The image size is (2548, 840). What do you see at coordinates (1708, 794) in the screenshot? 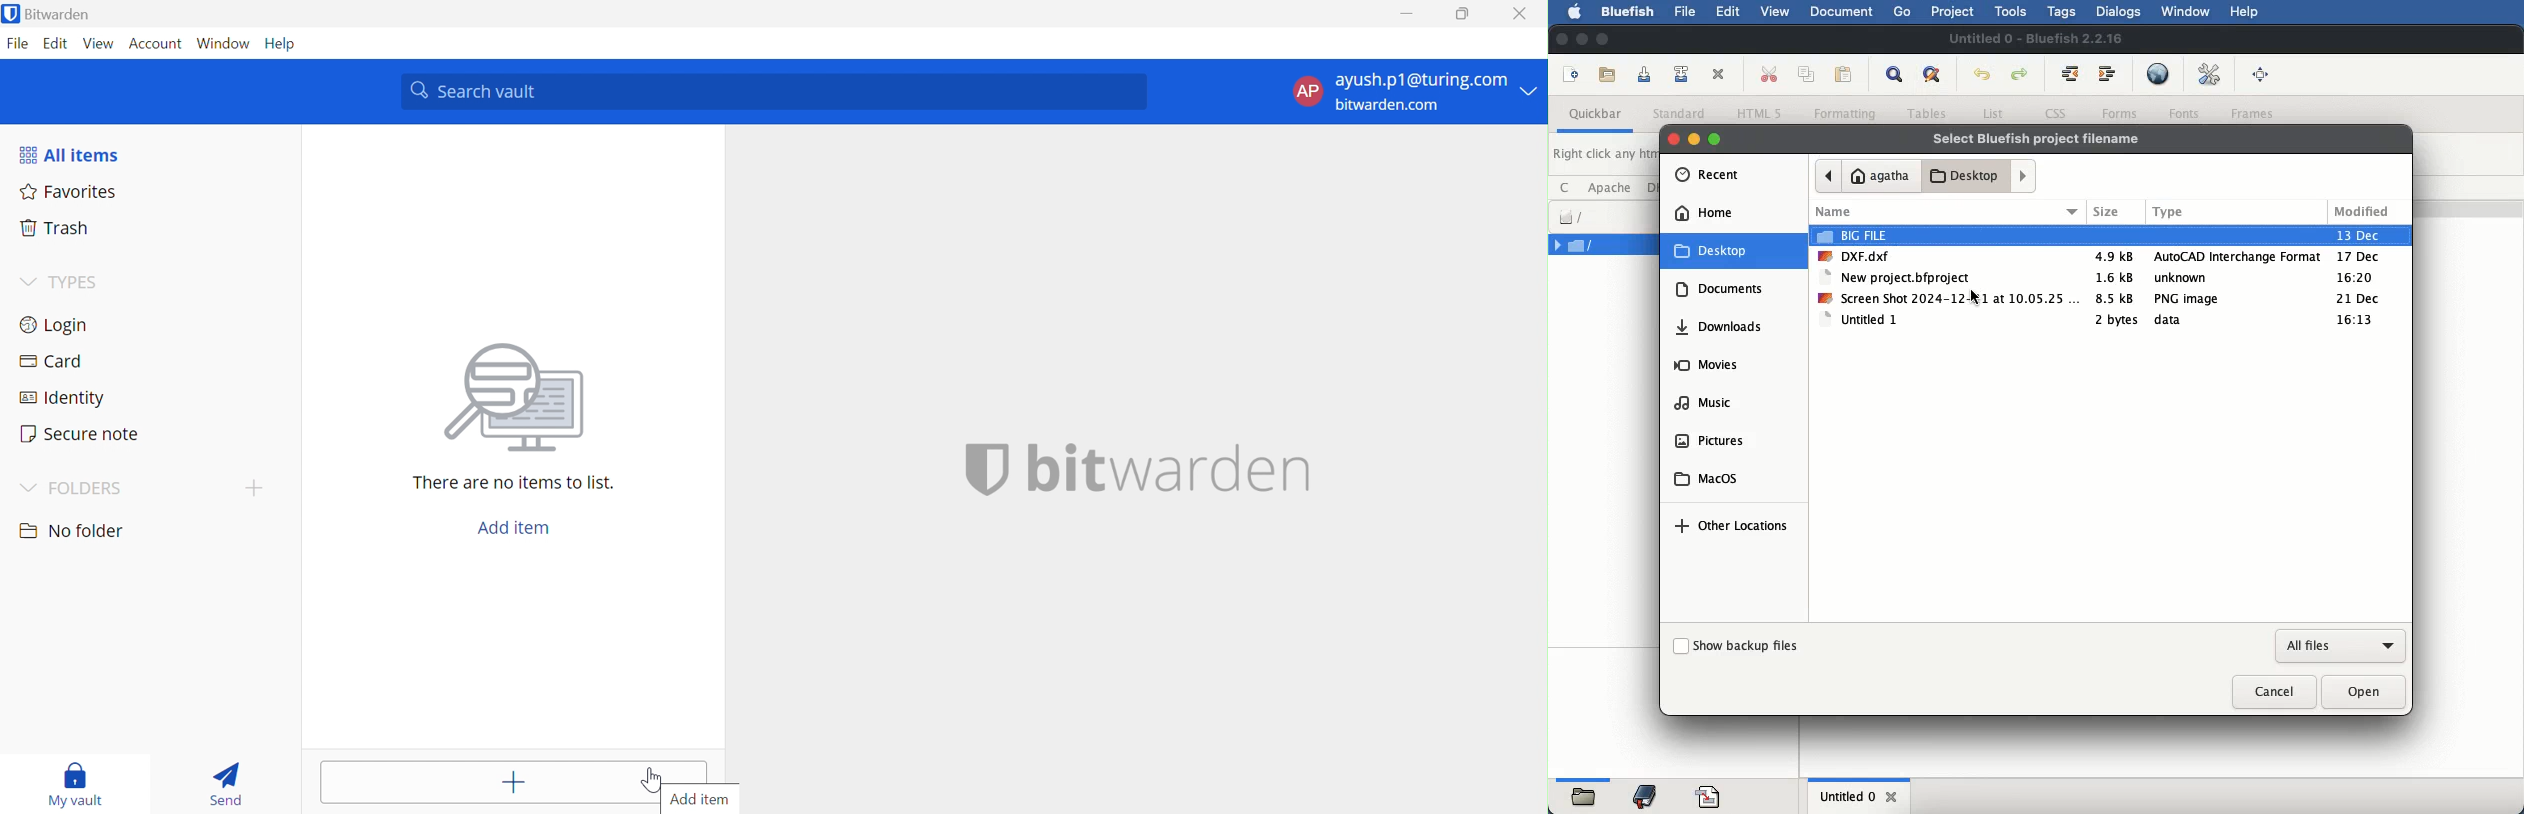
I see `code` at bounding box center [1708, 794].